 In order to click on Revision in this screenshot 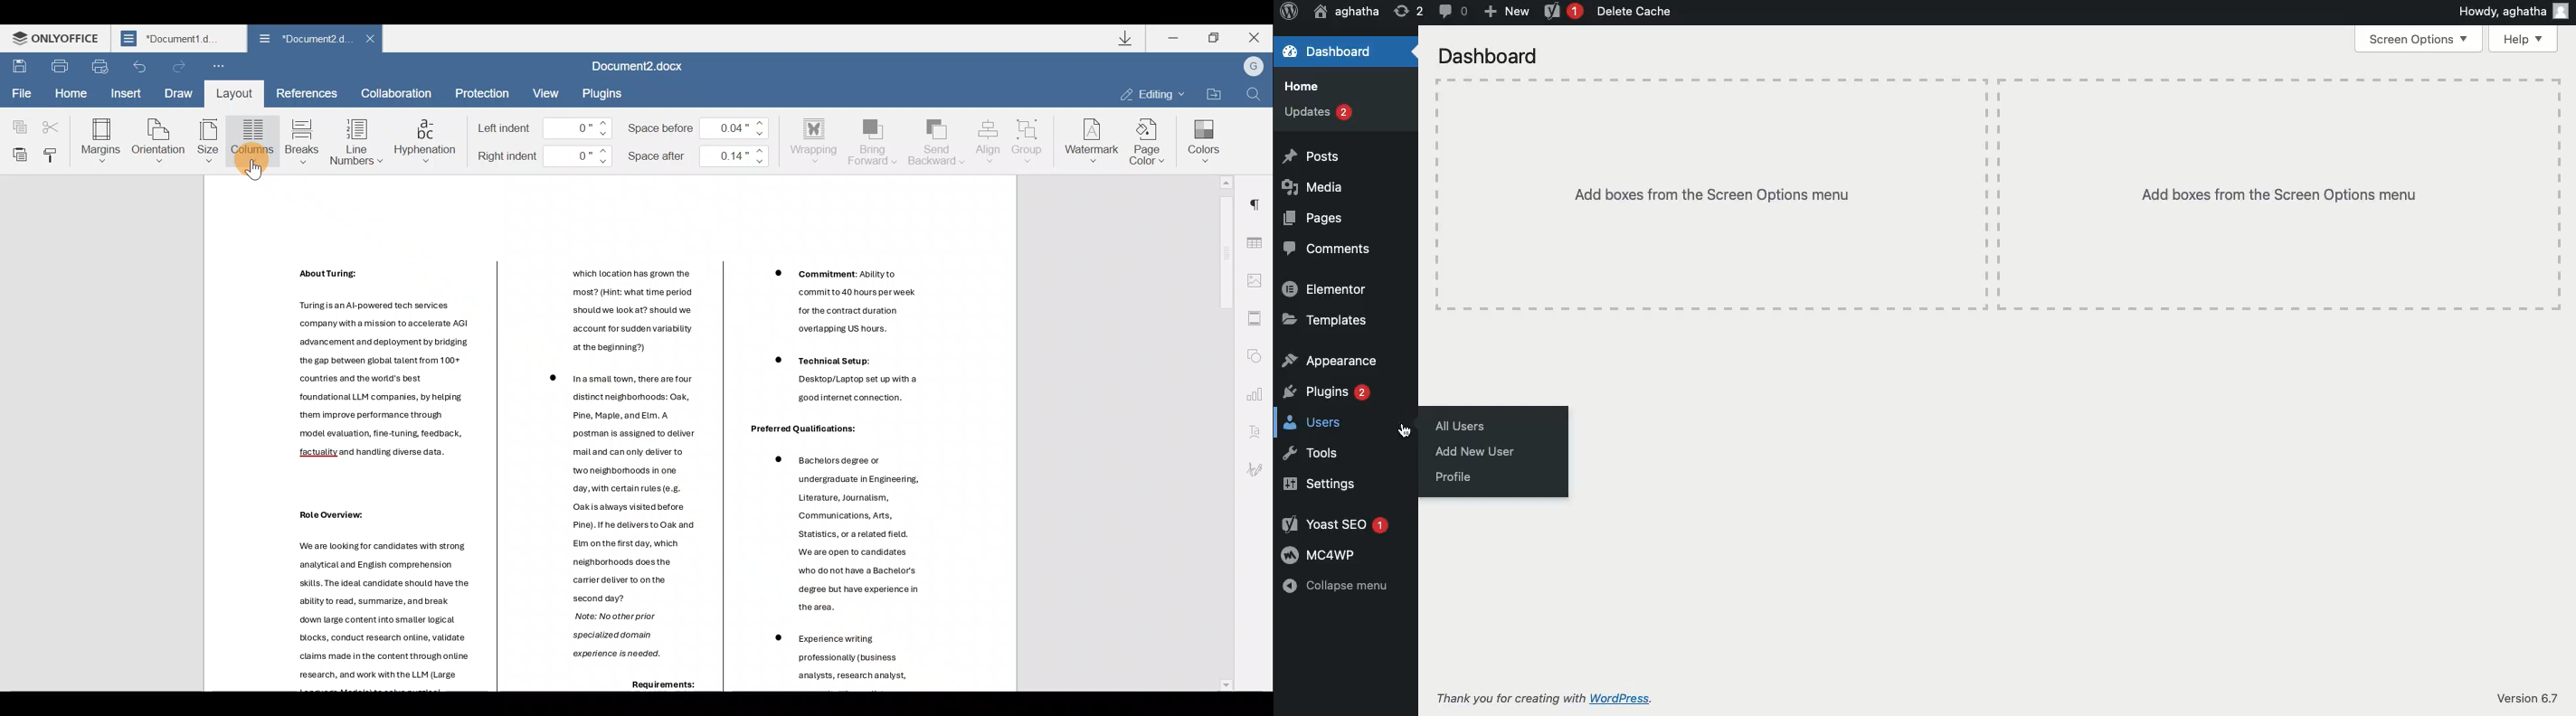, I will do `click(1409, 10)`.